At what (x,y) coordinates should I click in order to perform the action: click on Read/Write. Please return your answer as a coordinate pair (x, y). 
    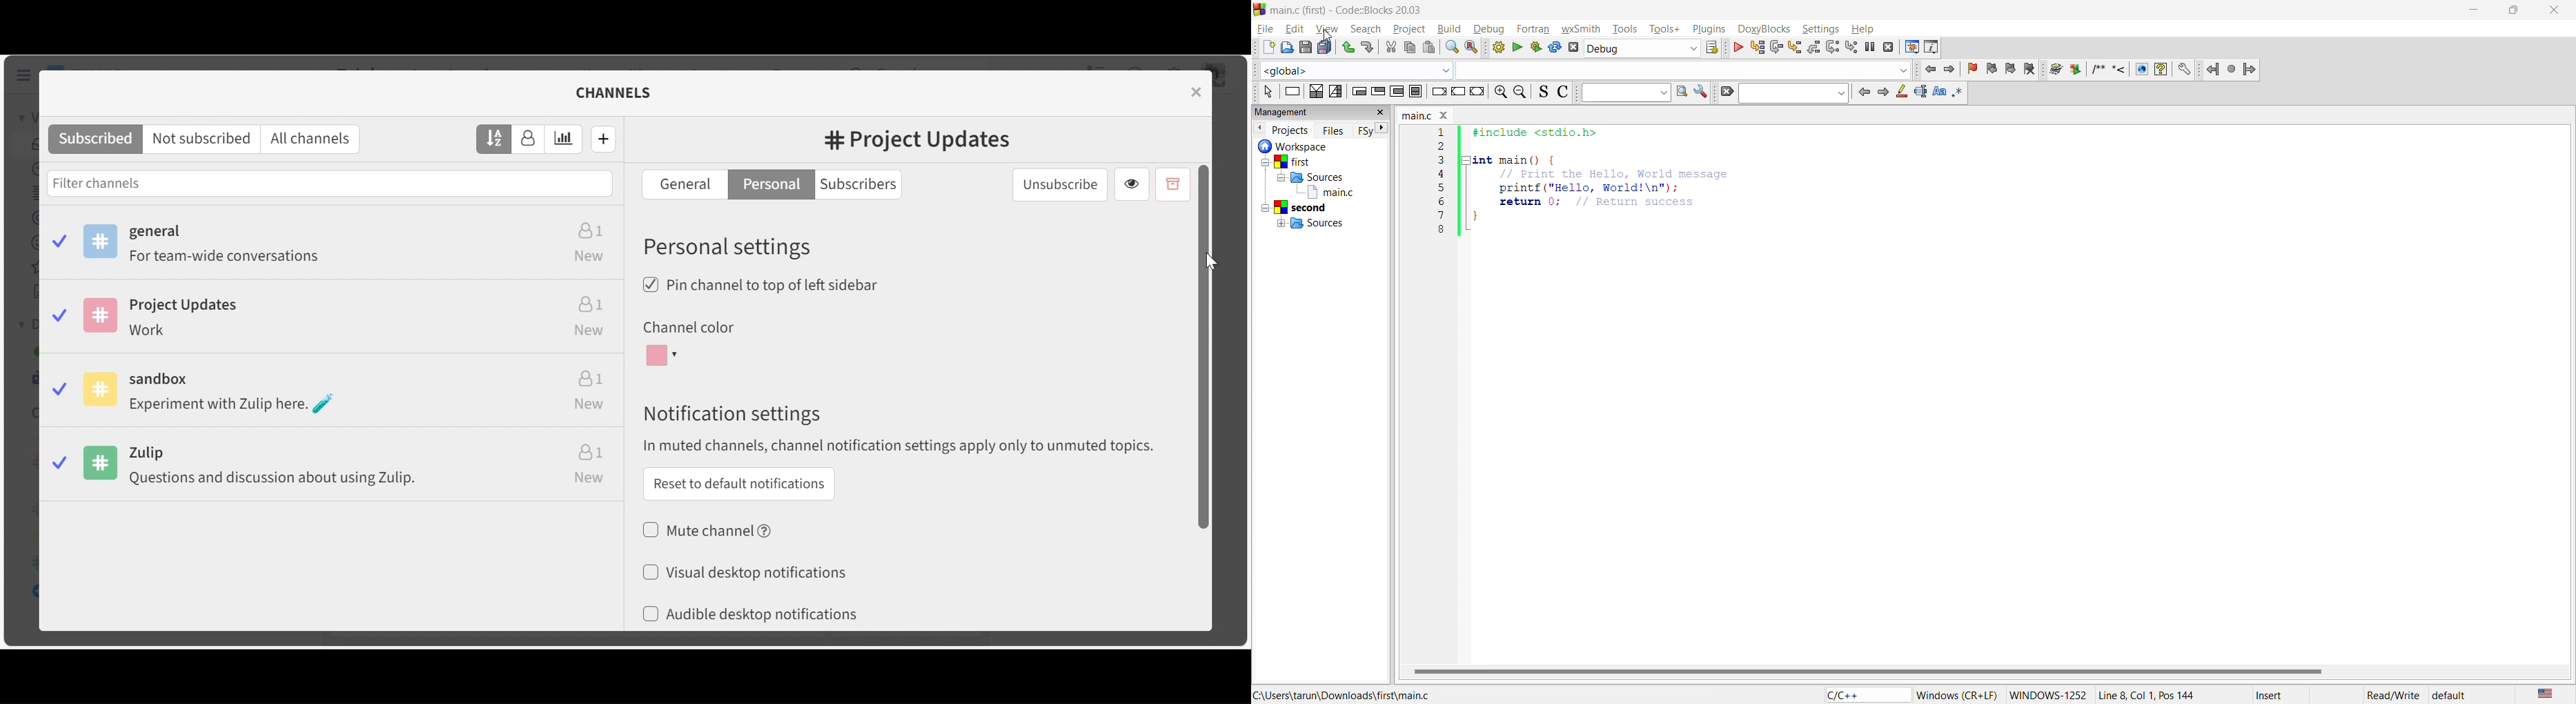
    Looking at the image, I should click on (2393, 696).